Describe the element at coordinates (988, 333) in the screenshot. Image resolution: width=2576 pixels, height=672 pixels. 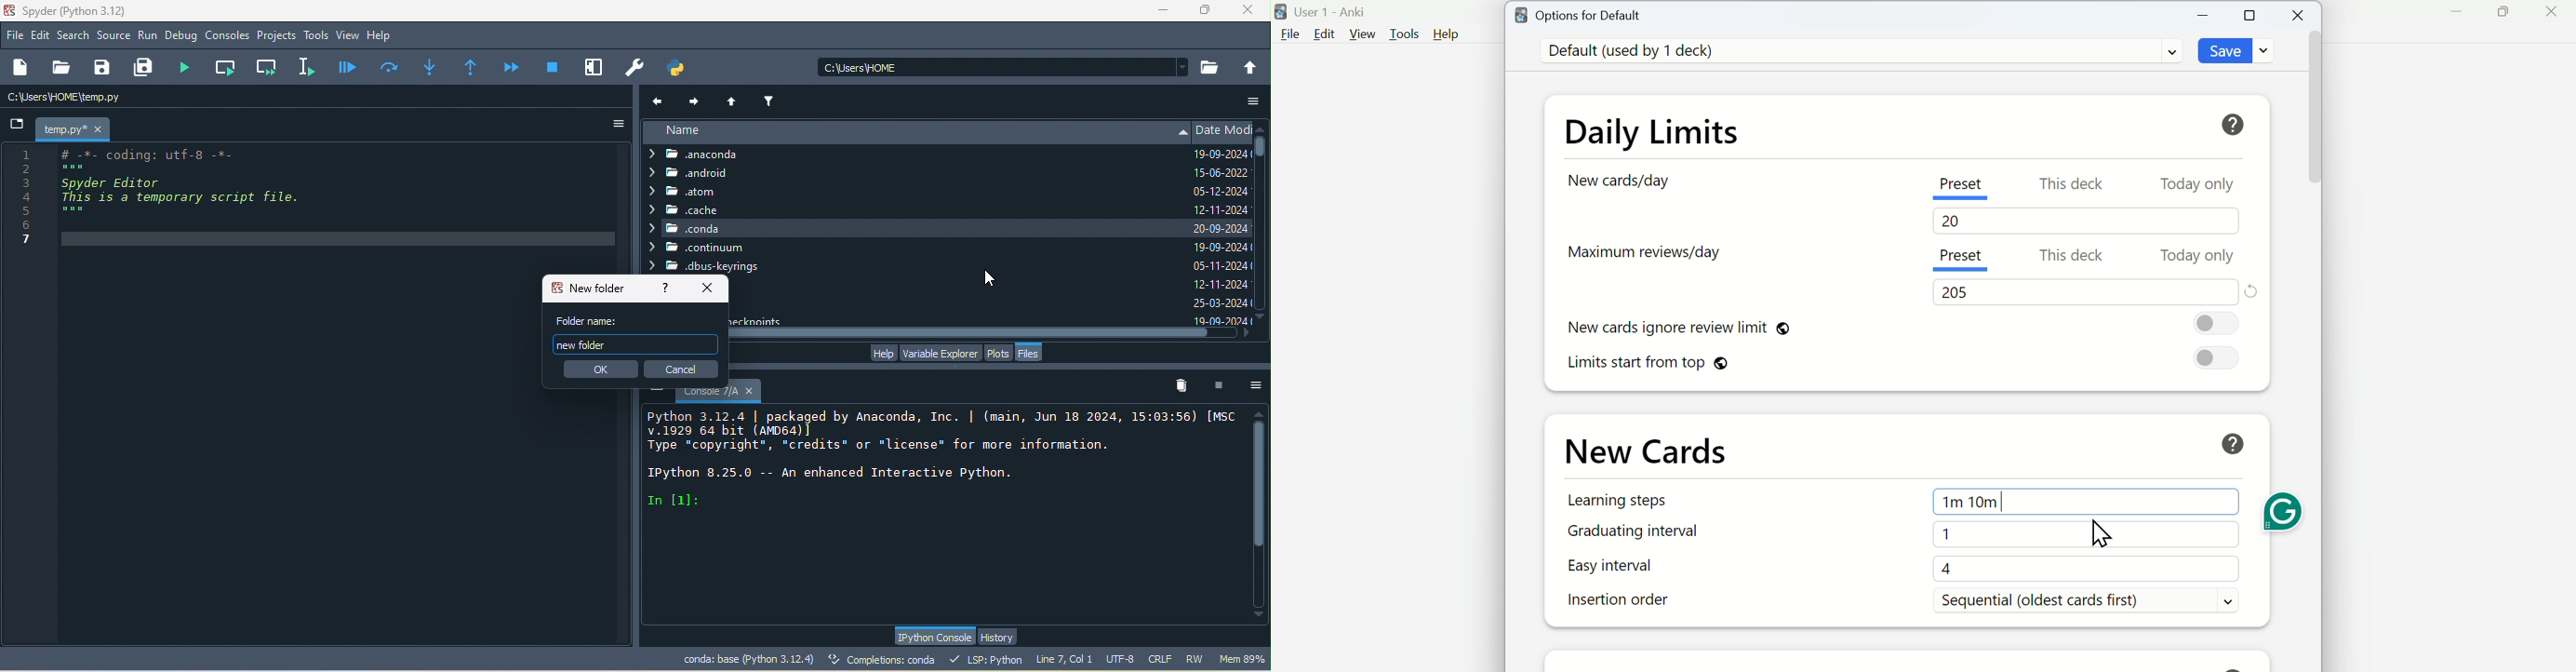
I see `horizontal scroll bar` at that location.